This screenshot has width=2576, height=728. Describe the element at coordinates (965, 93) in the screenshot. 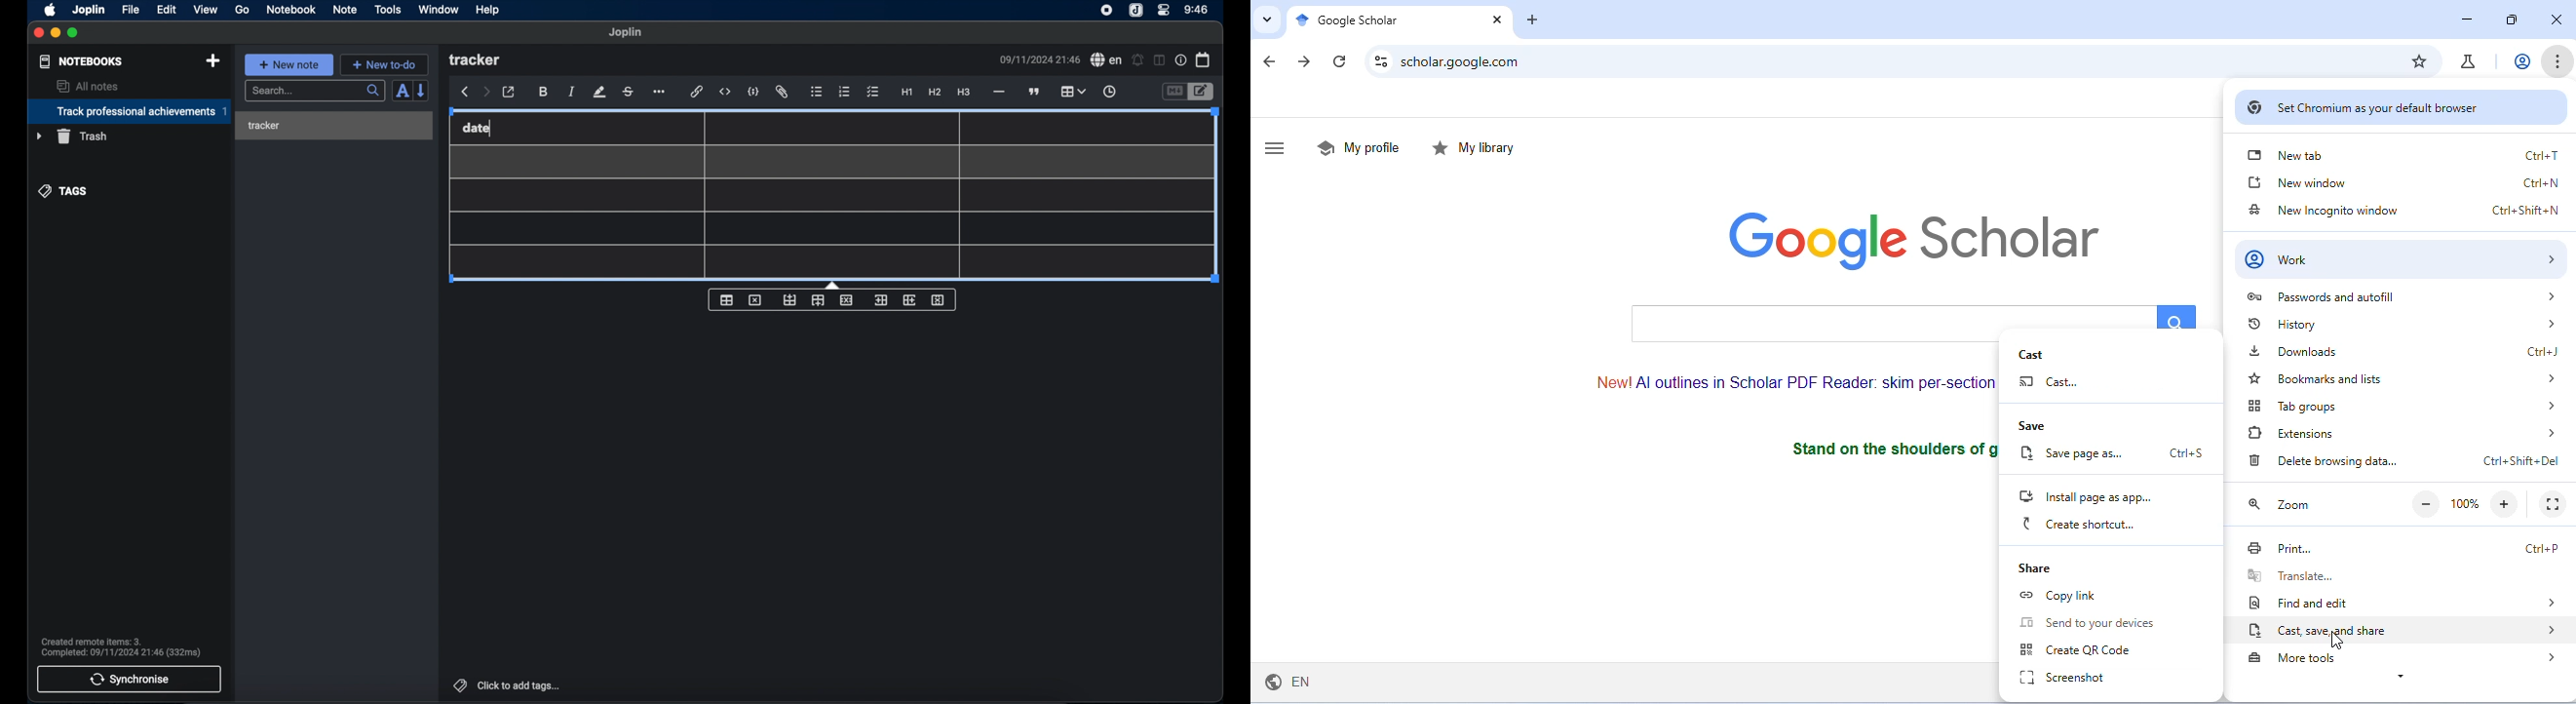

I see `heading 3` at that location.